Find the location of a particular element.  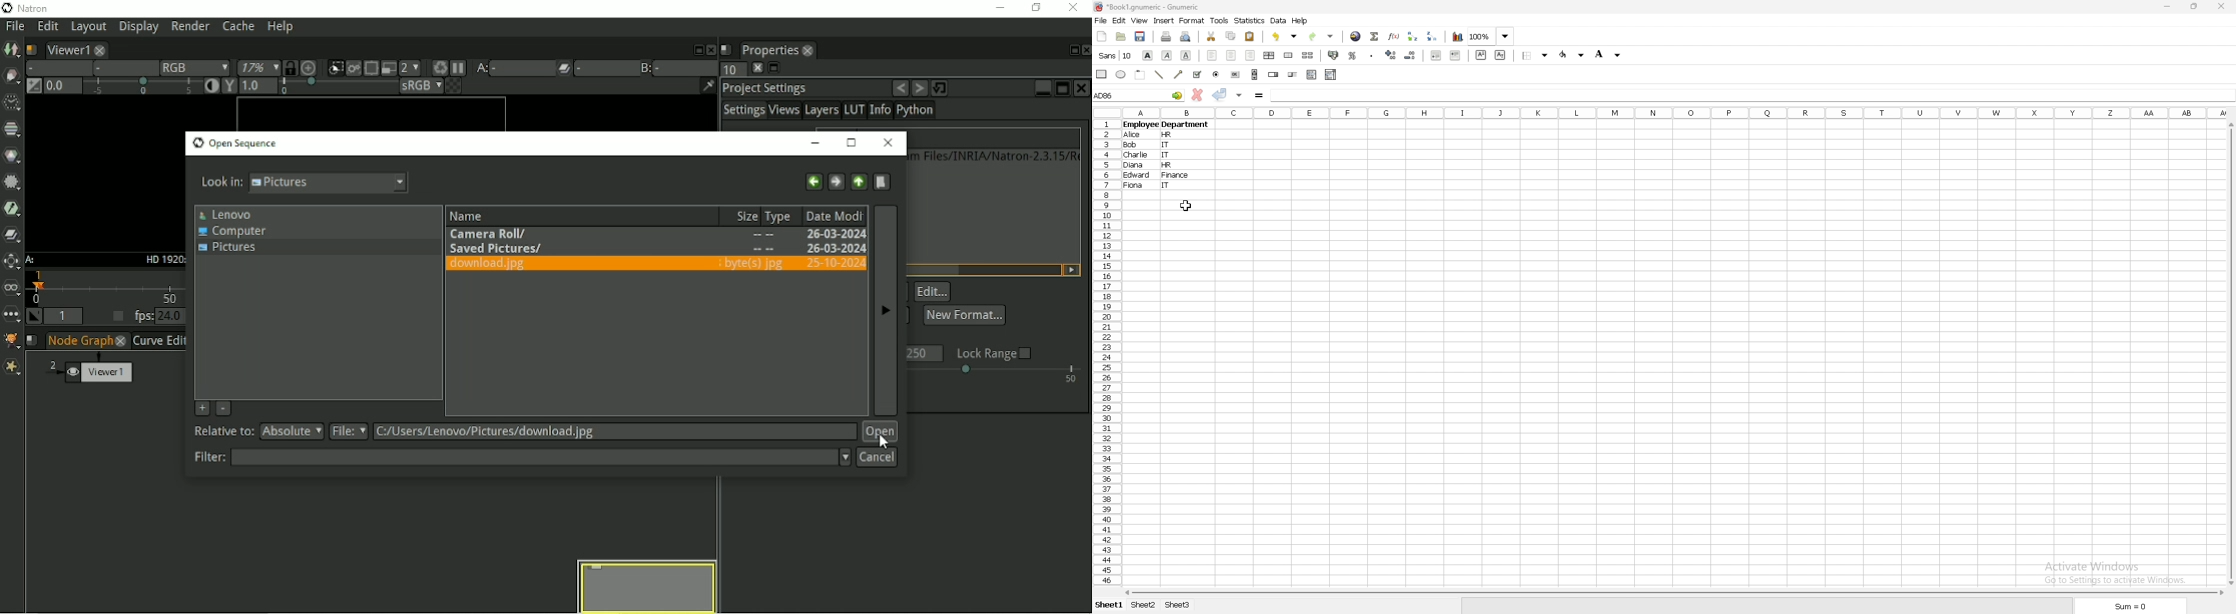

Layers is located at coordinates (821, 111).